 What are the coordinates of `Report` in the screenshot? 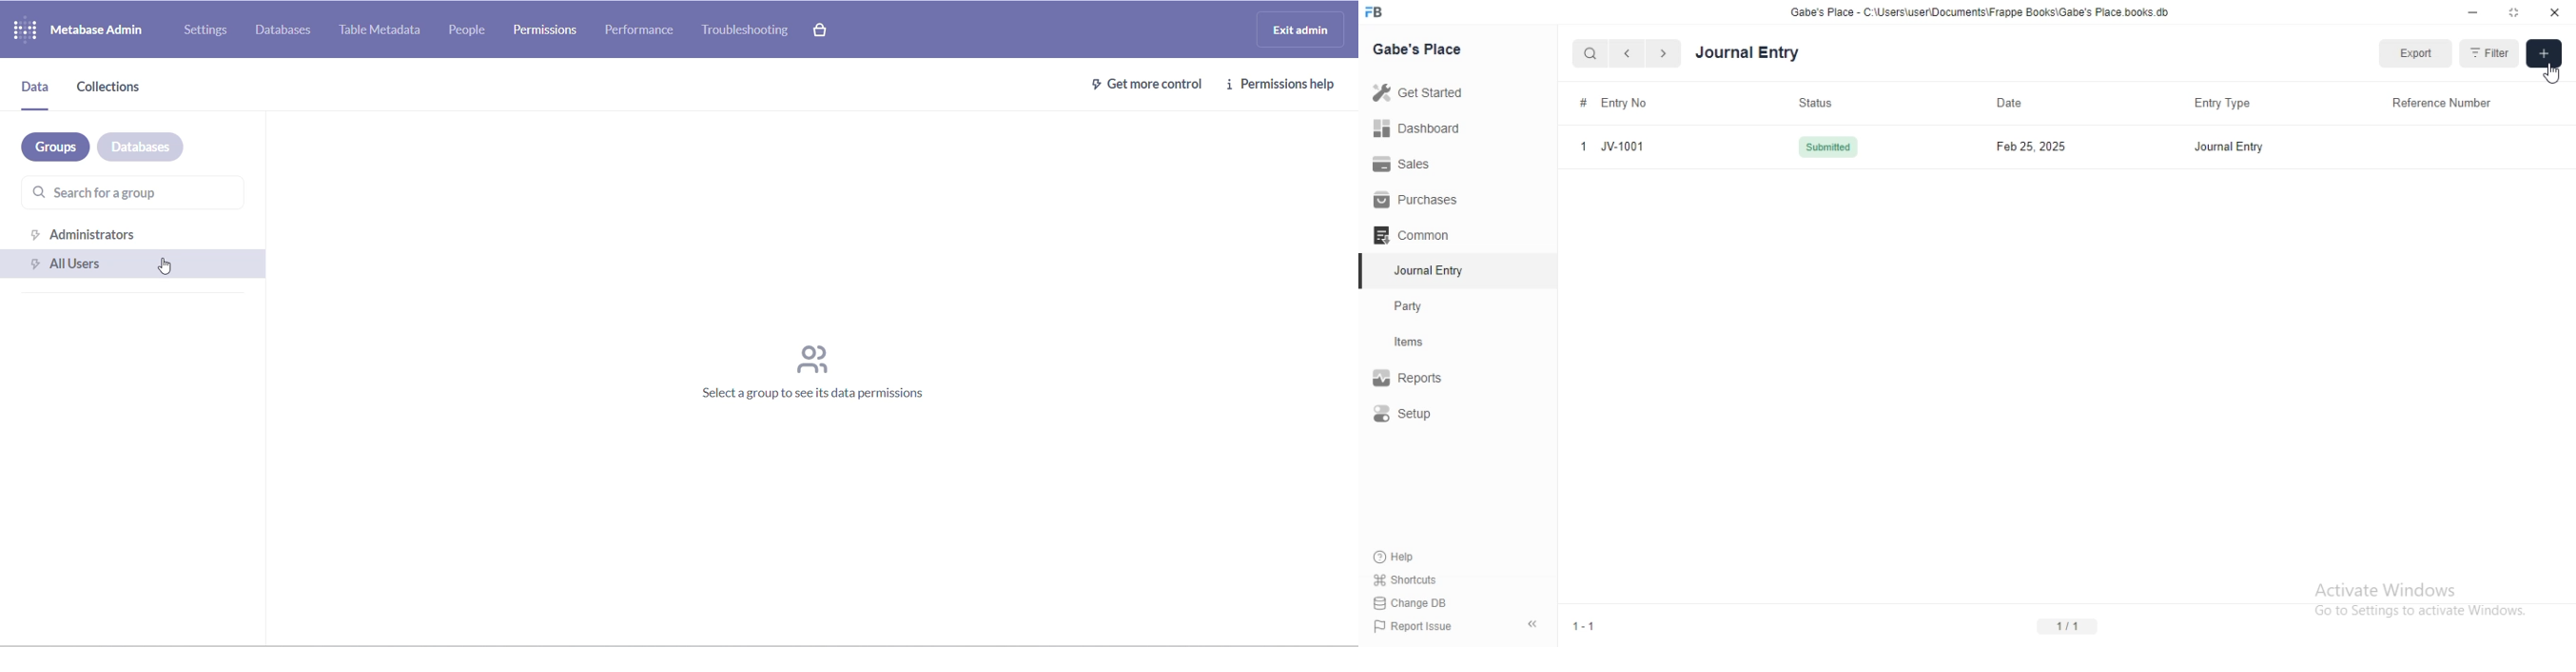 It's located at (1422, 378).